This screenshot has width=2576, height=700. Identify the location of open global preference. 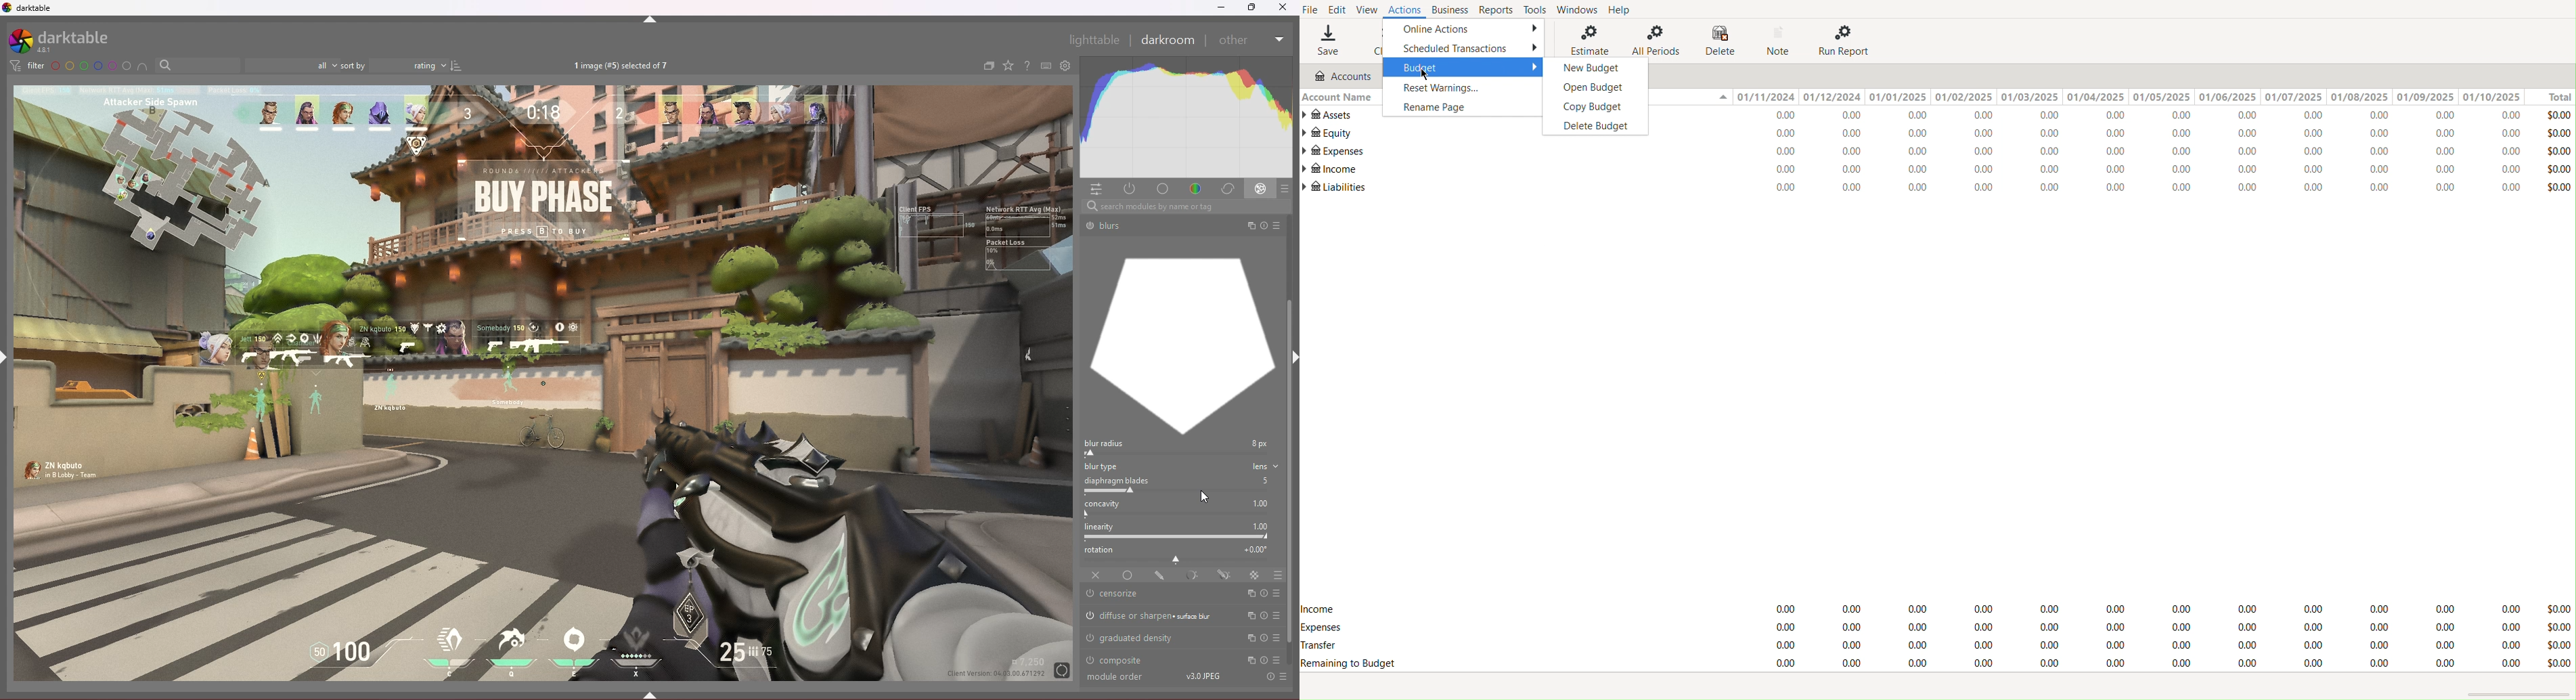
(1066, 66).